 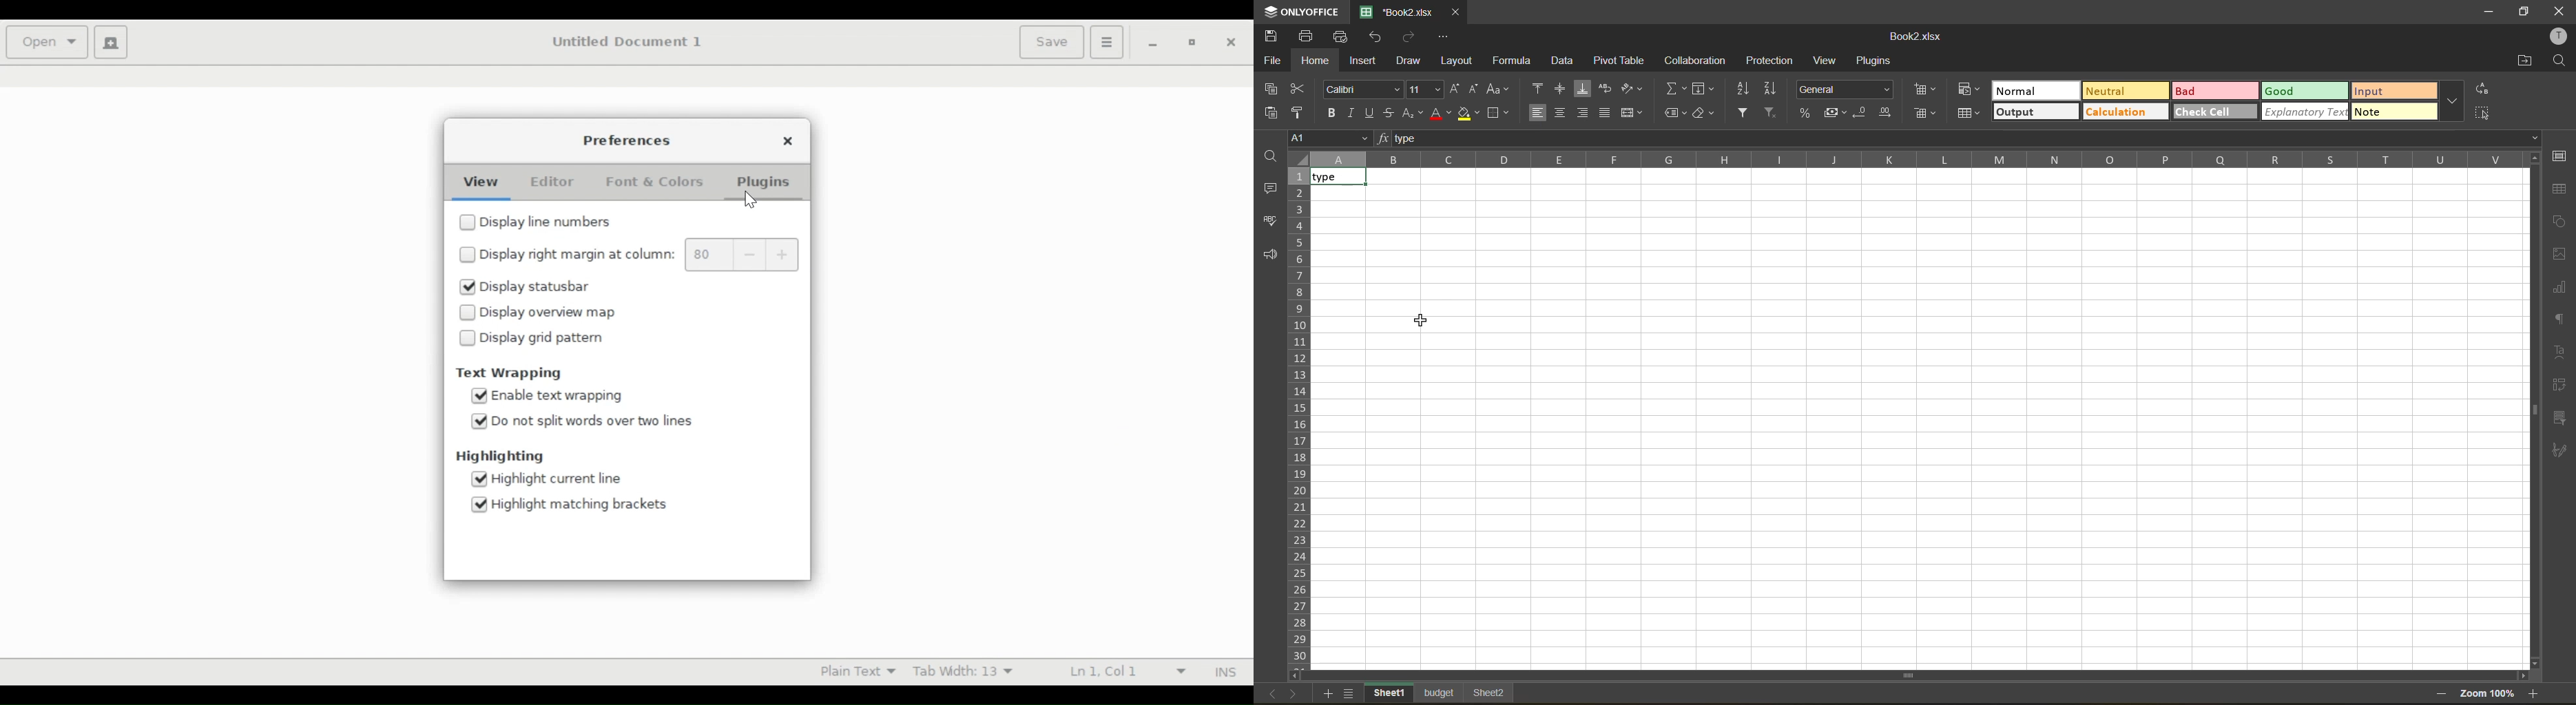 What do you see at coordinates (1971, 90) in the screenshot?
I see `conditional formatting` at bounding box center [1971, 90].